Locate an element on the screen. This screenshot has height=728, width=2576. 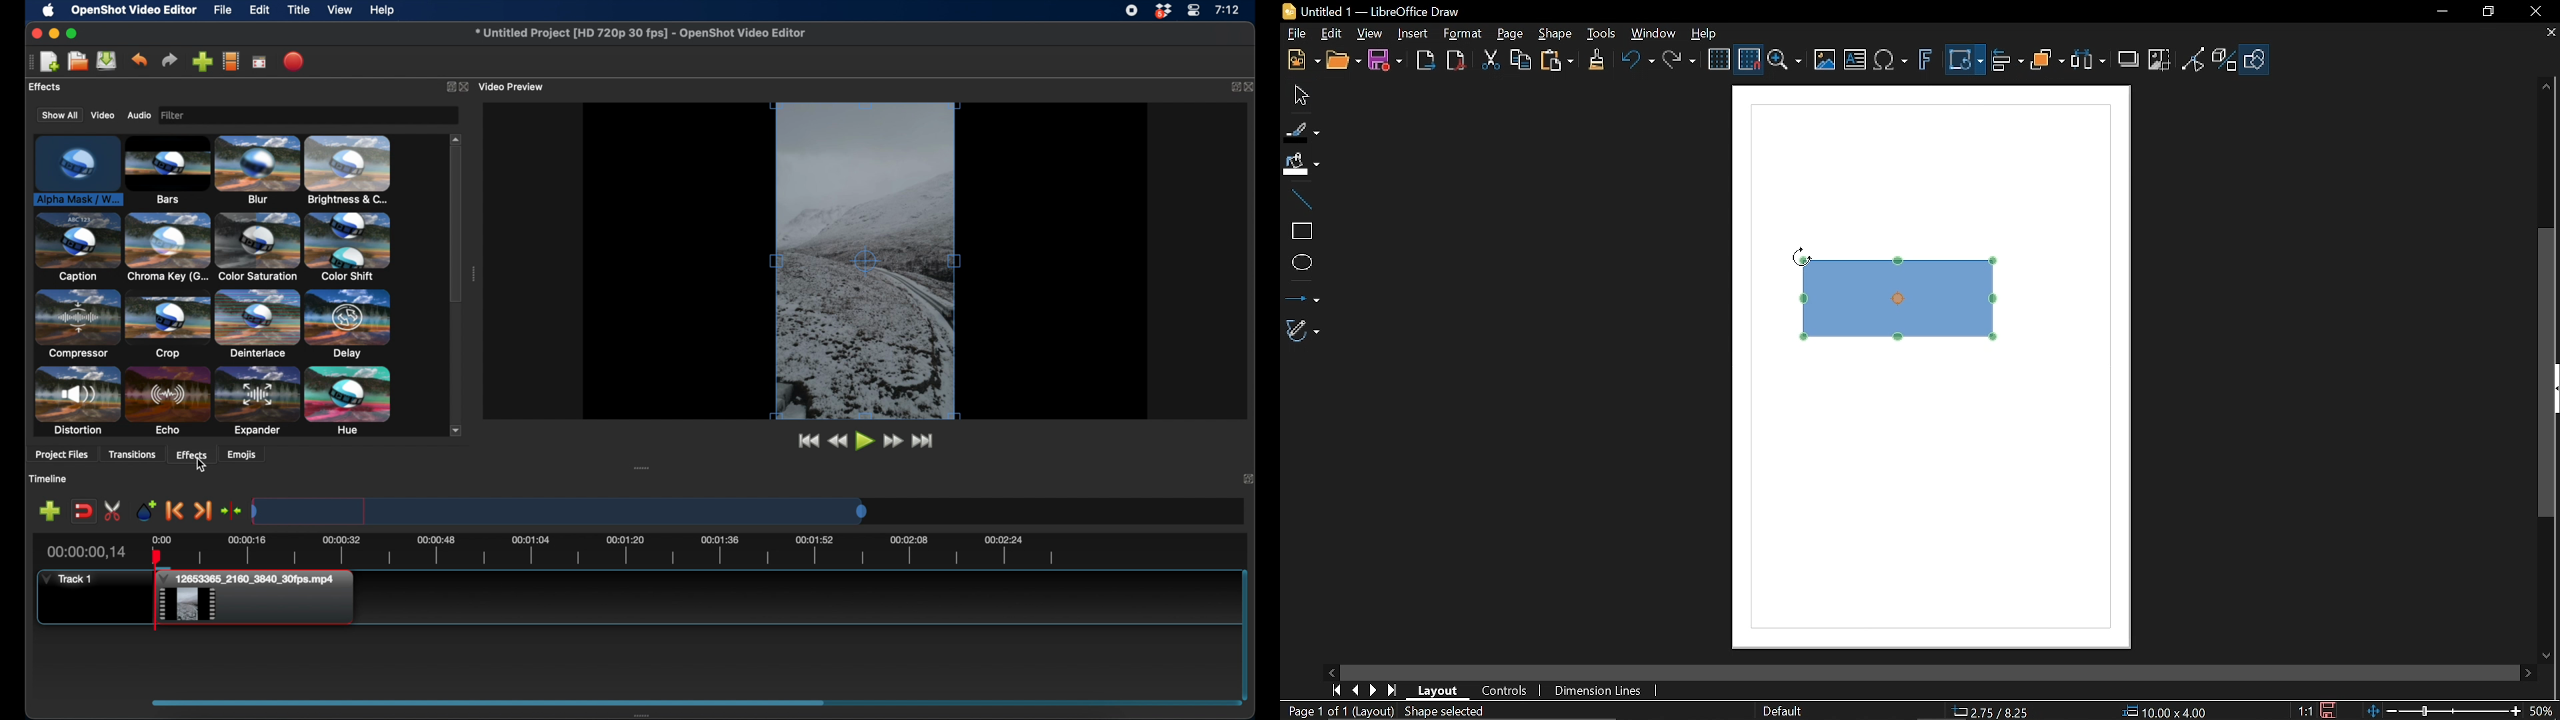
Fill color is located at coordinates (1300, 165).